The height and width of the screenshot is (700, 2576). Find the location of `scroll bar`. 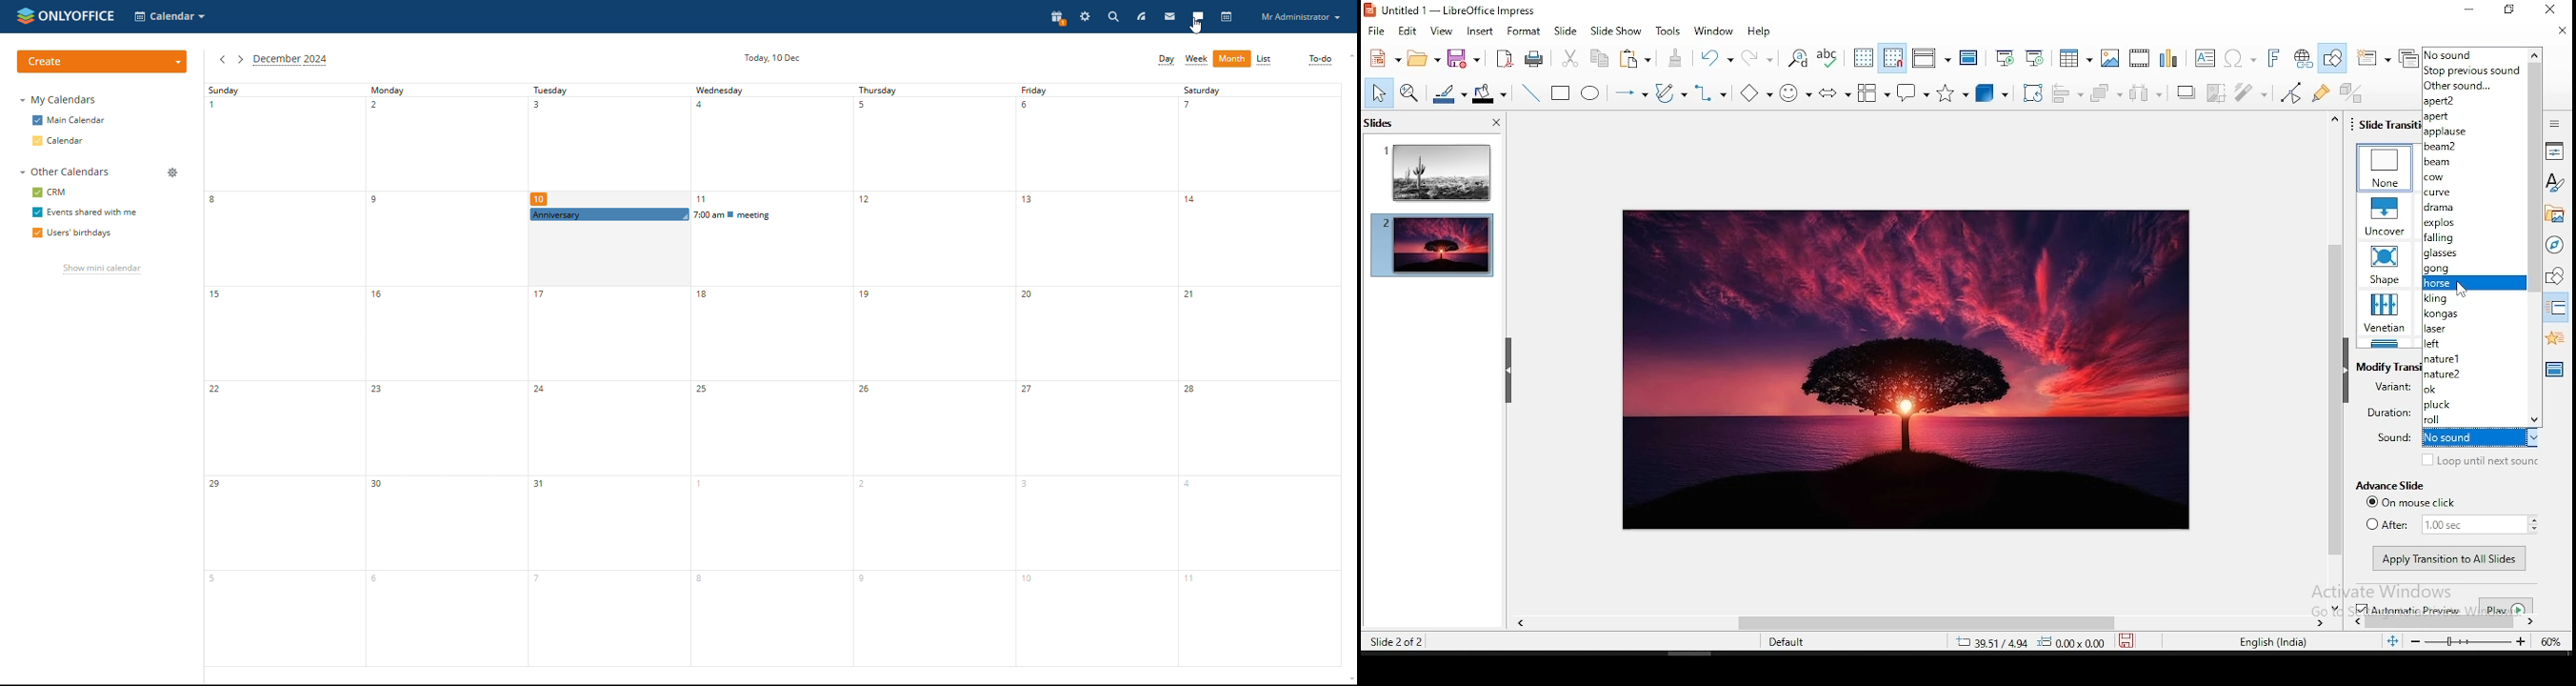

scroll bar is located at coordinates (2536, 237).